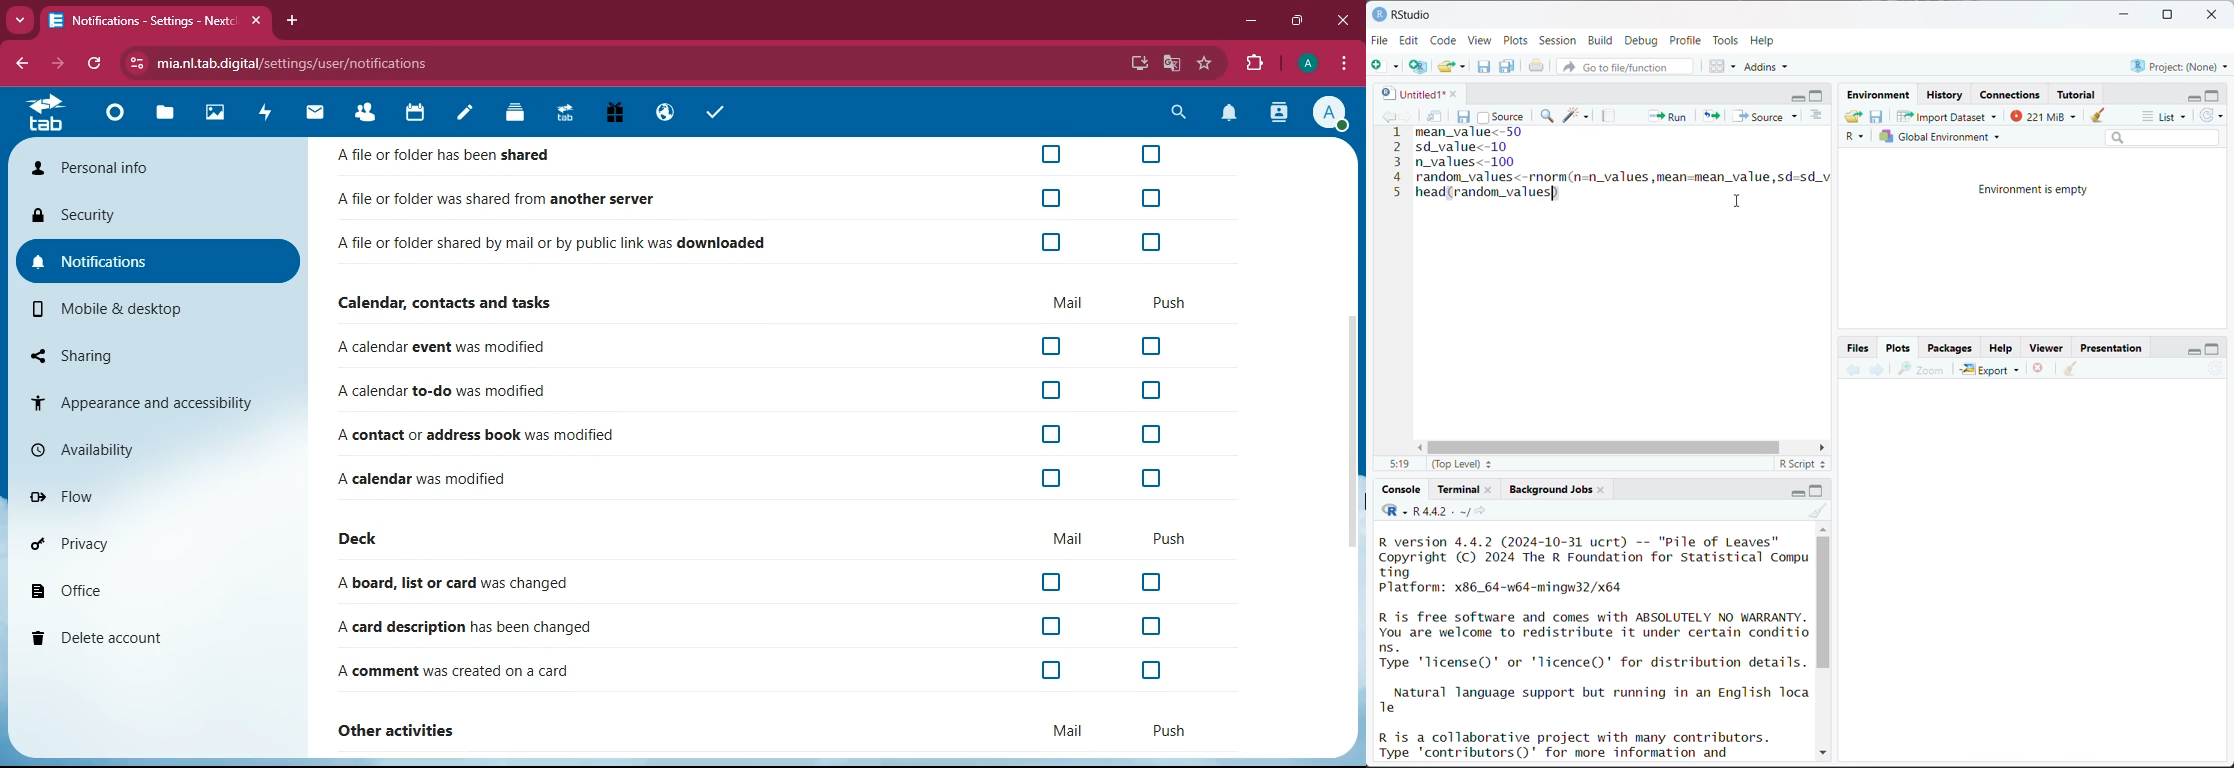 The image size is (2240, 784). What do you see at coordinates (1621, 177) in the screenshot?
I see `random_values<-rnorm(n=n_values ,mean=mean_value,sd=sd_v` at bounding box center [1621, 177].